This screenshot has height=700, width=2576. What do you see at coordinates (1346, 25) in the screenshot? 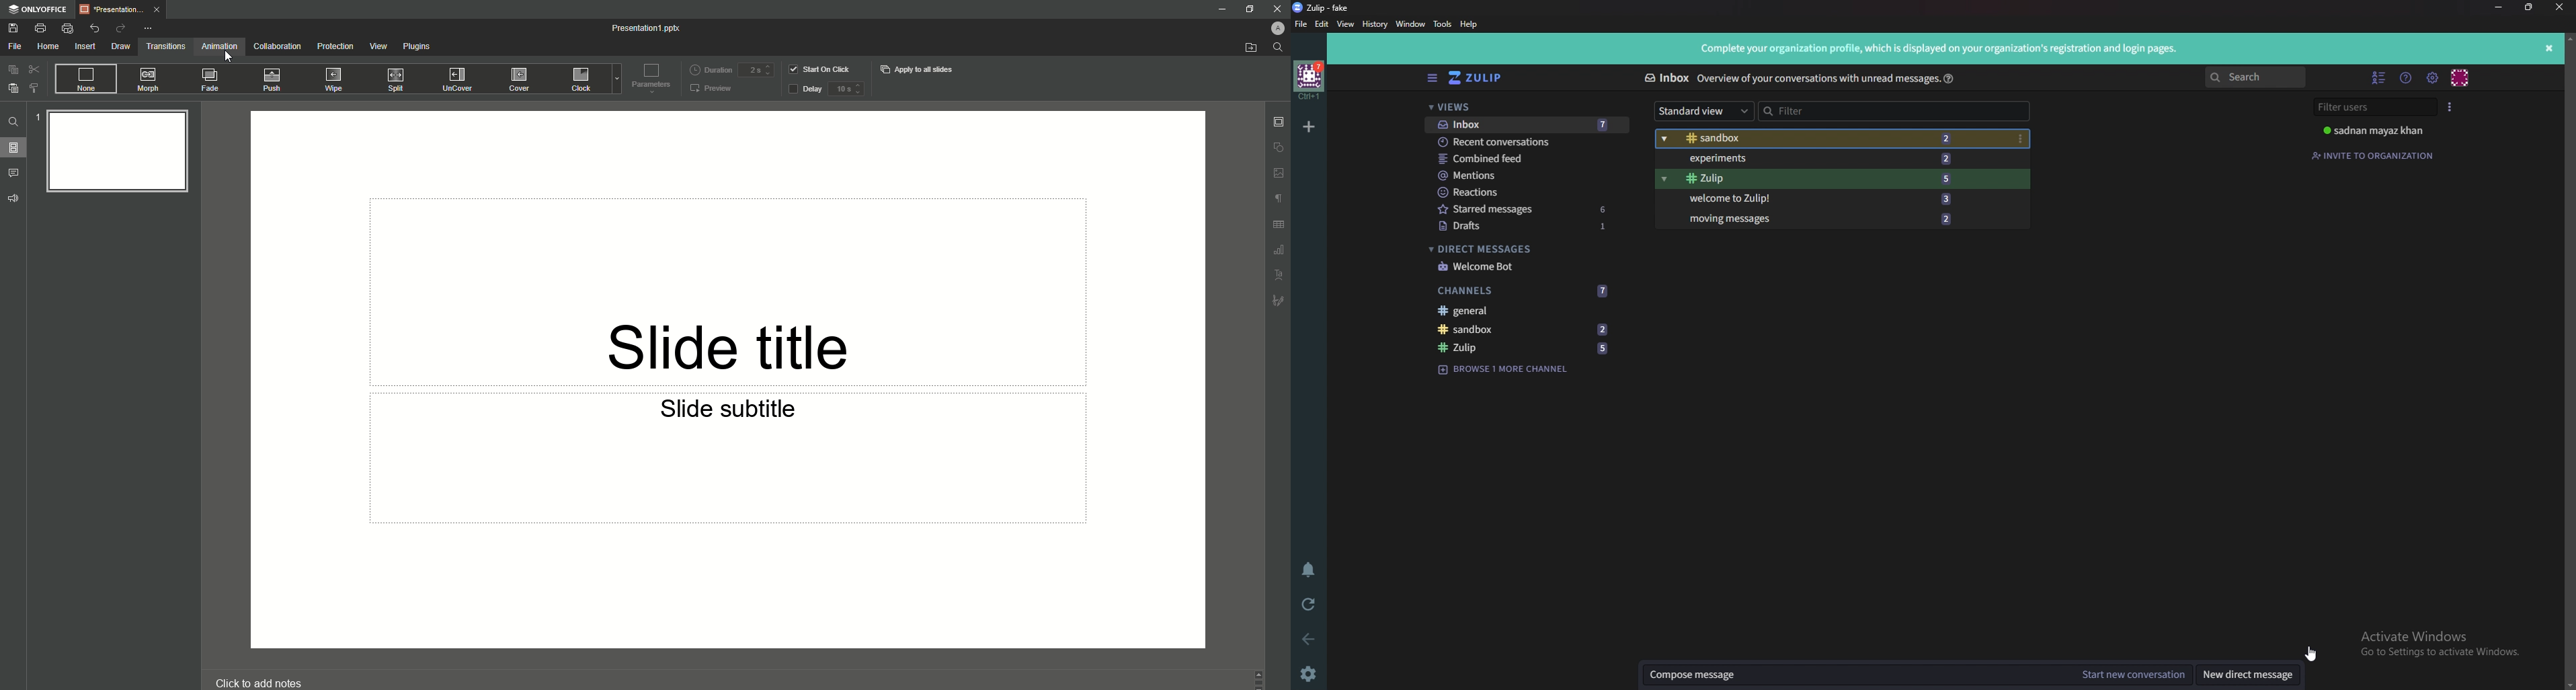
I see `view` at bounding box center [1346, 25].